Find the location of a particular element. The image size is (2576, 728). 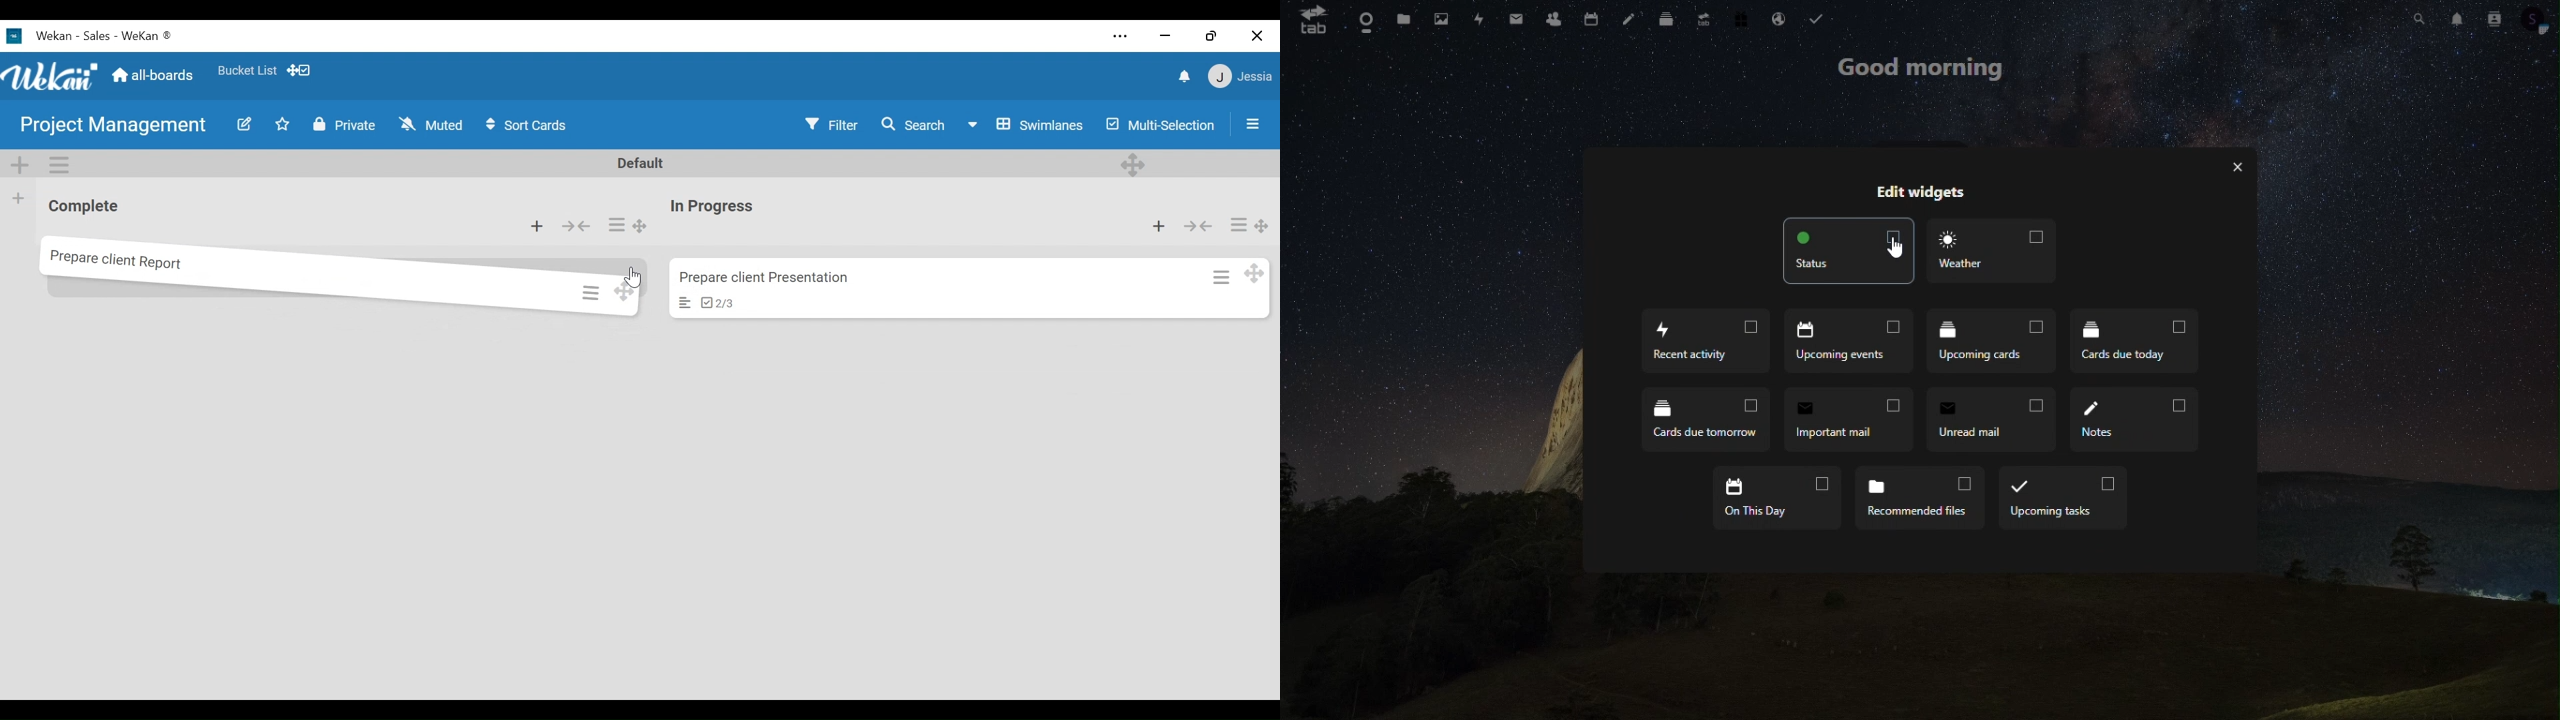

edit widgets is located at coordinates (1926, 190).